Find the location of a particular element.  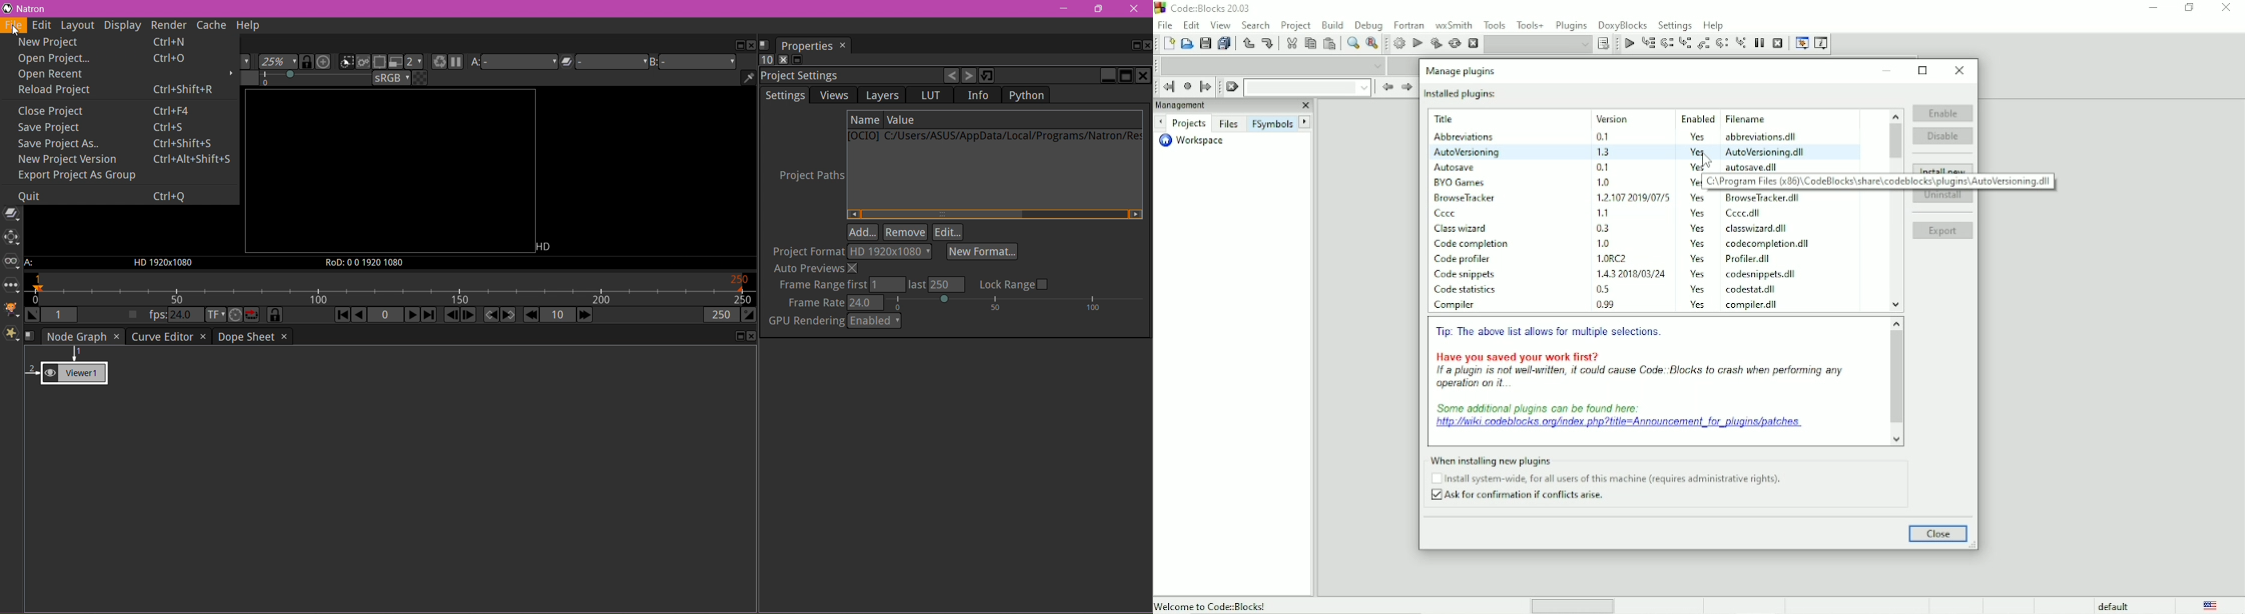

Welcome to Code::Blocks! is located at coordinates (1212, 605).